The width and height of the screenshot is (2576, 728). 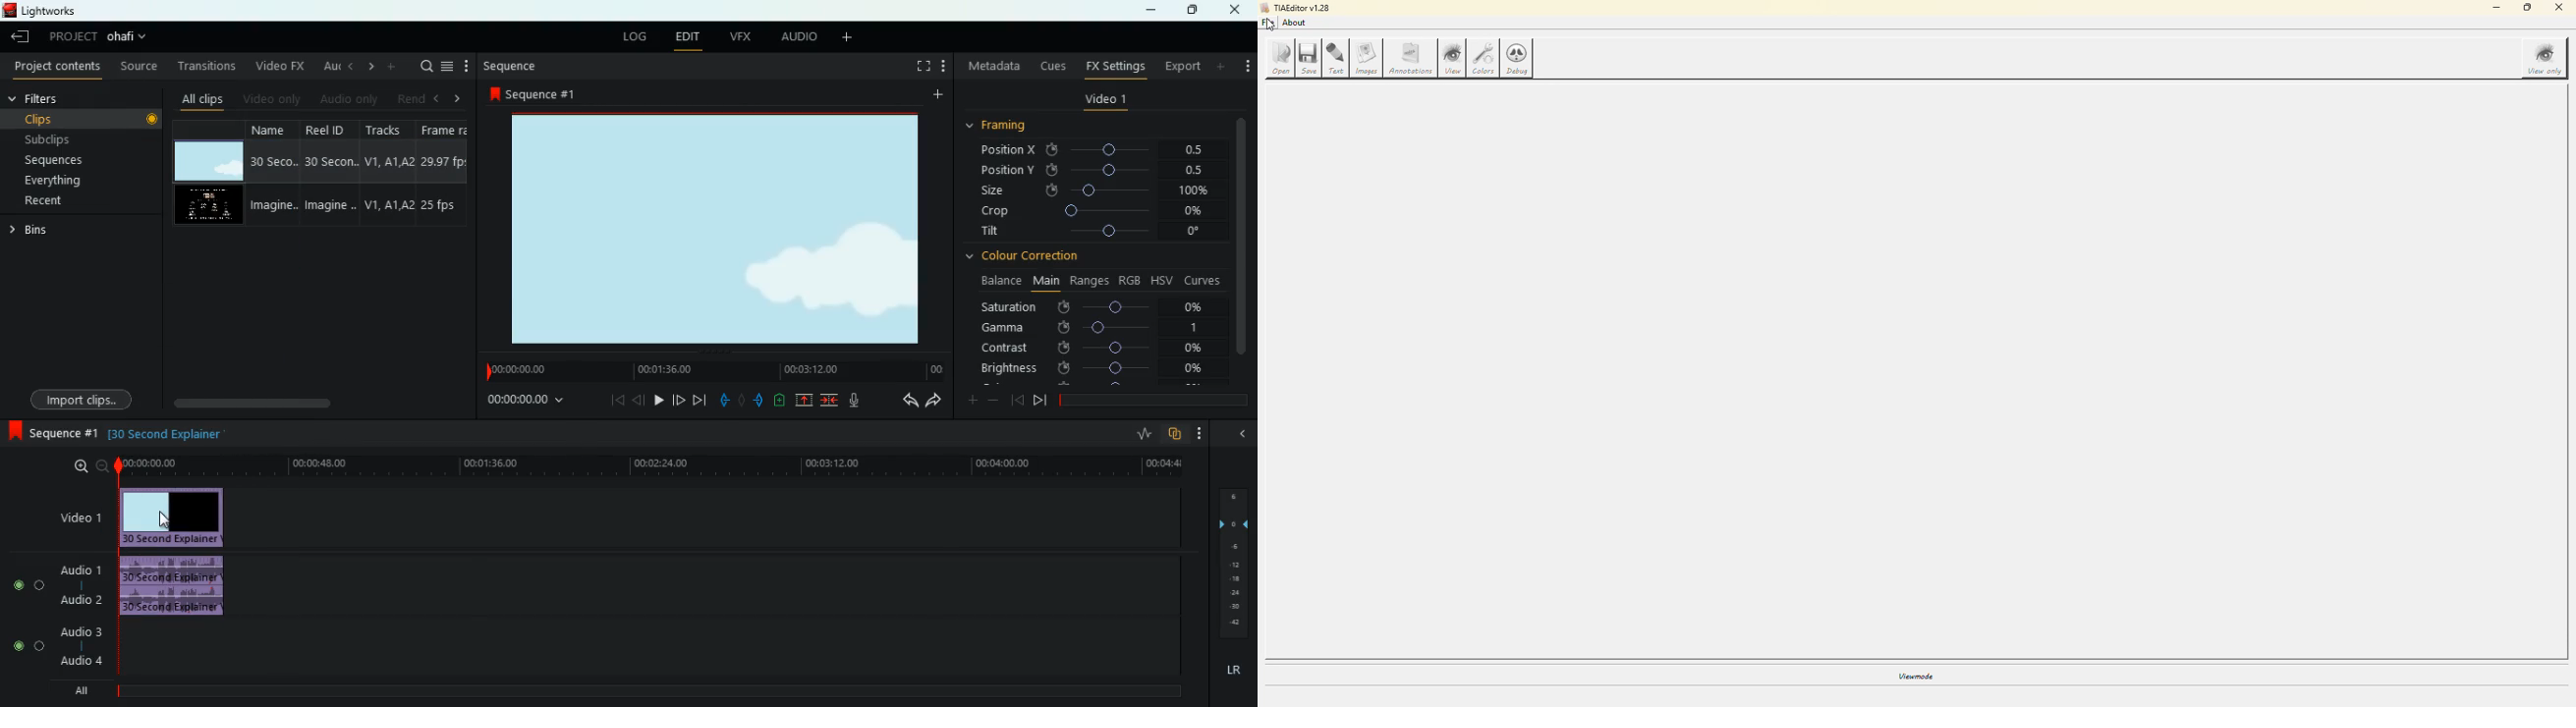 I want to click on video, so click(x=178, y=516).